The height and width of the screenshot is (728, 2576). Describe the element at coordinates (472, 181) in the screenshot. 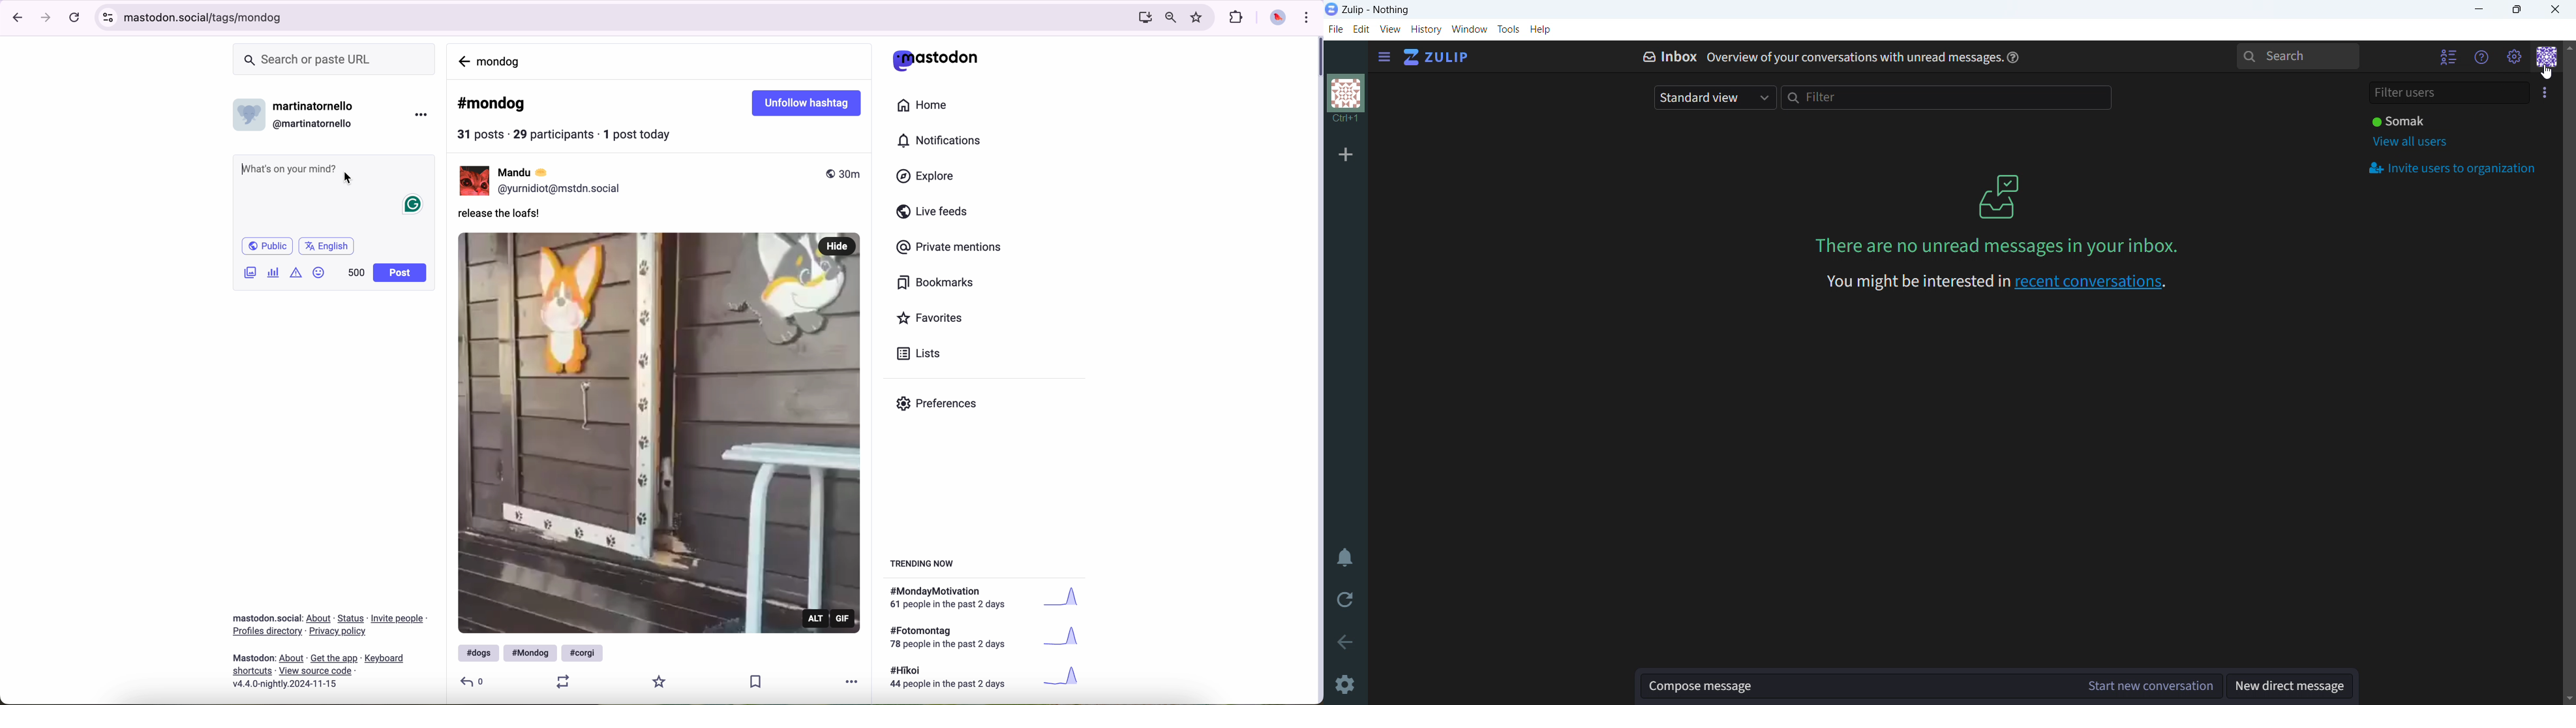

I see `Mandu profile` at that location.